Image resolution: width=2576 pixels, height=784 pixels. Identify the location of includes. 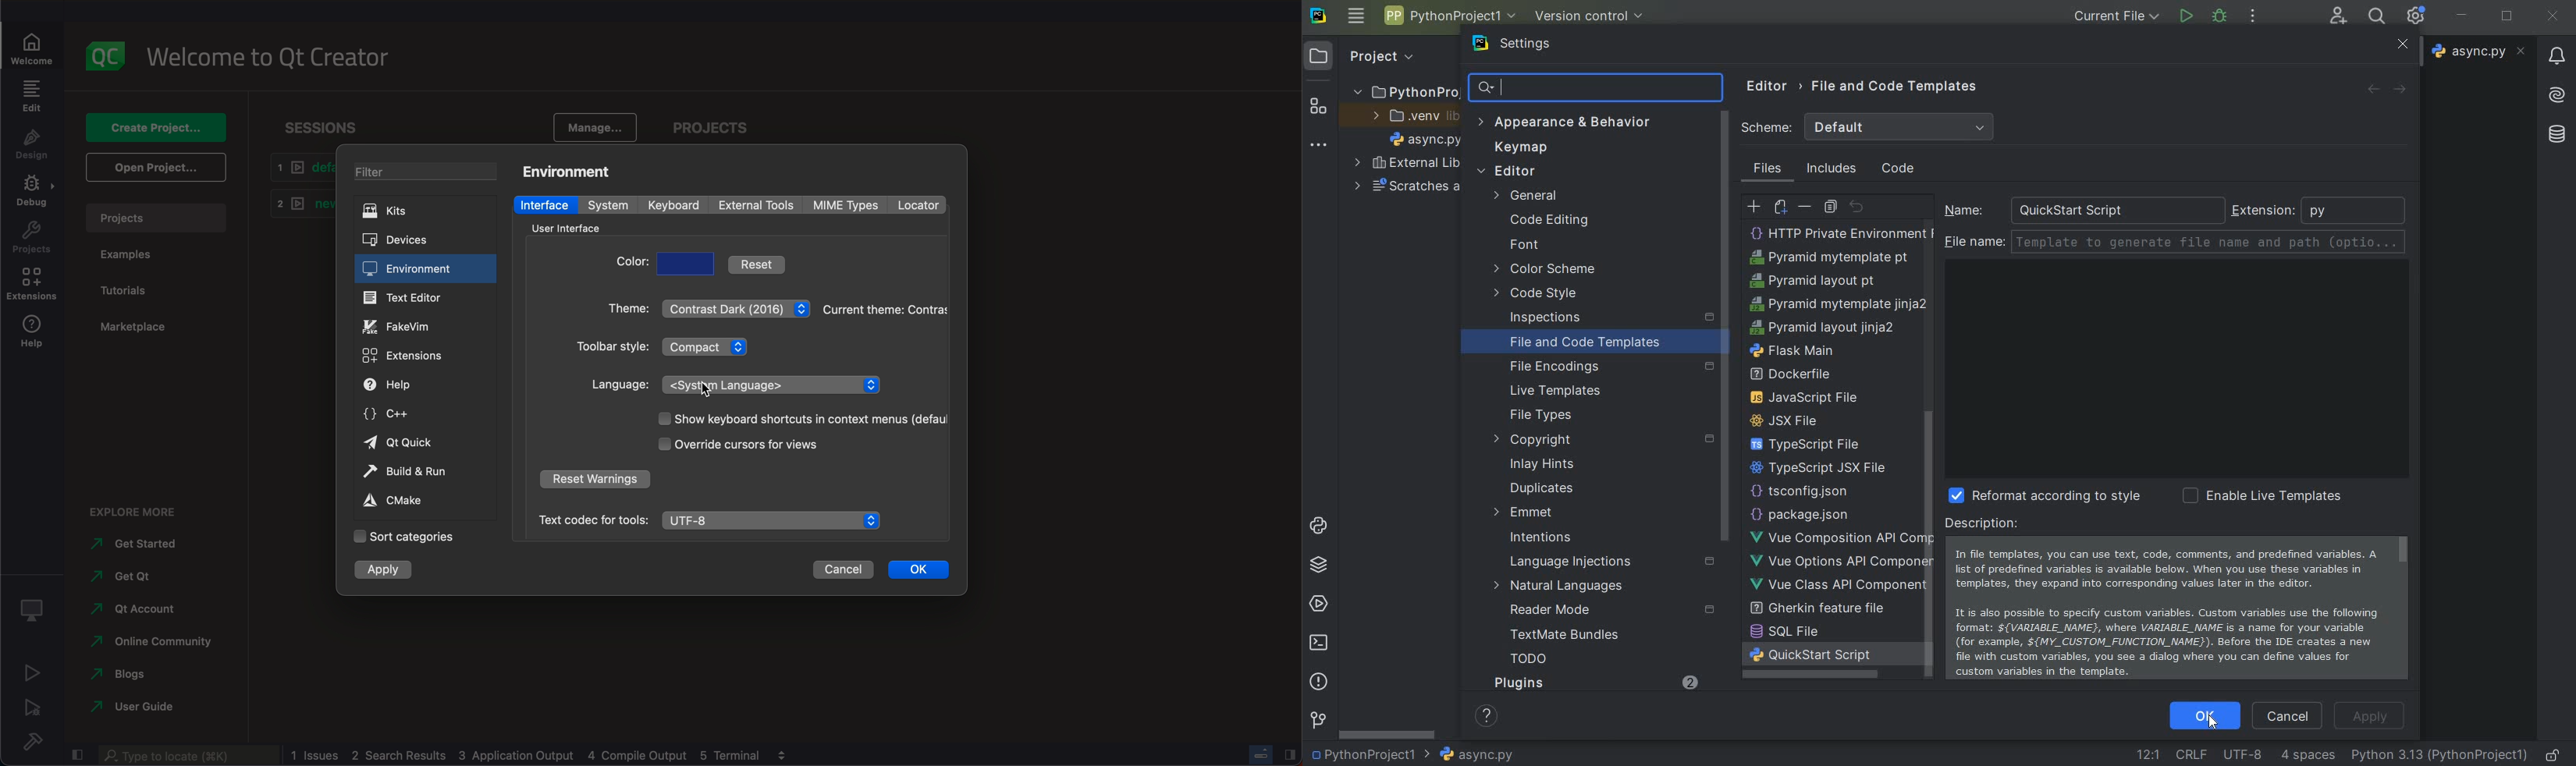
(1832, 169).